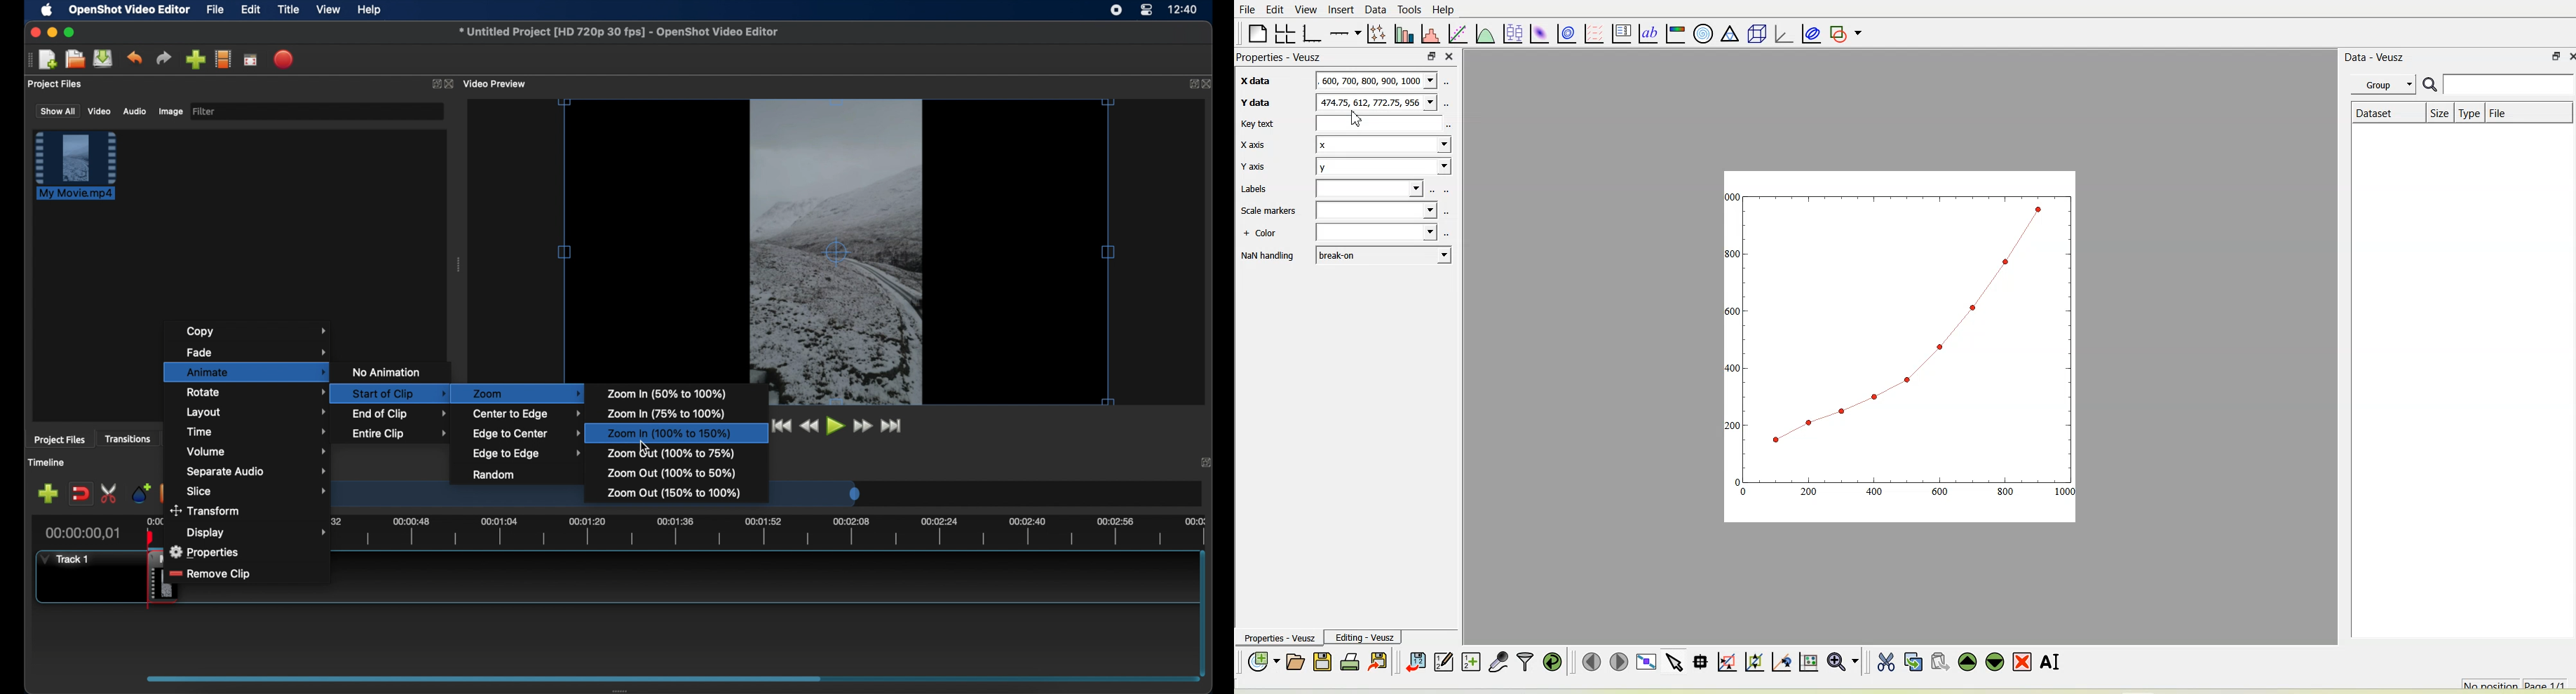 Image resolution: width=2576 pixels, height=700 pixels. Describe the element at coordinates (84, 533) in the screenshot. I see `current time indicator` at that location.